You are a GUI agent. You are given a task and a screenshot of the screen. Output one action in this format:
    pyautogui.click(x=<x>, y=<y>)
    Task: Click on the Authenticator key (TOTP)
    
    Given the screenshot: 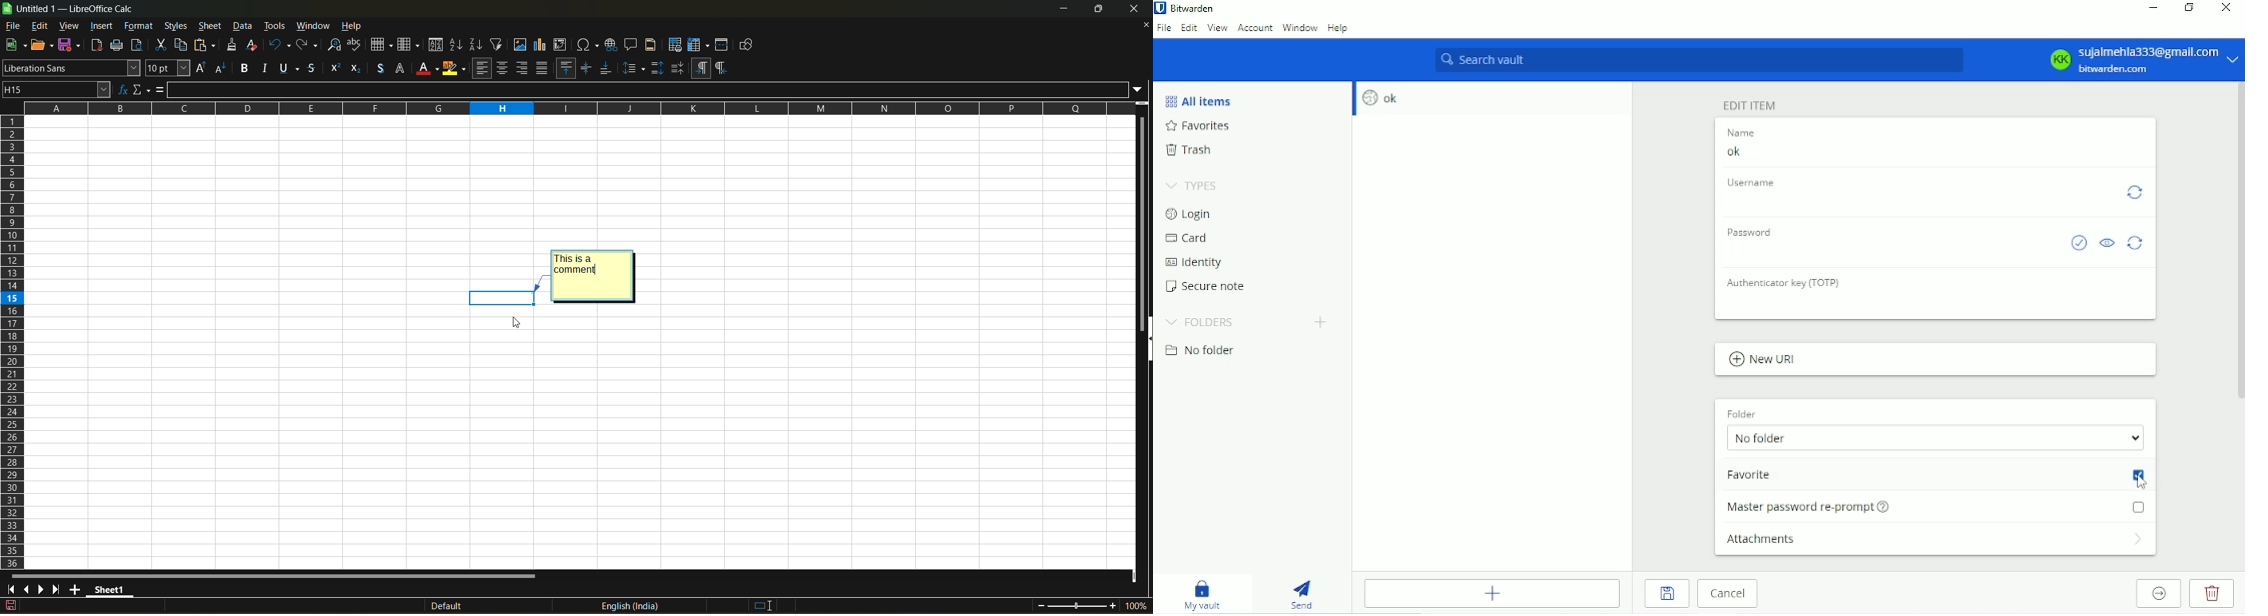 What is the action you would take?
    pyautogui.click(x=1937, y=305)
    